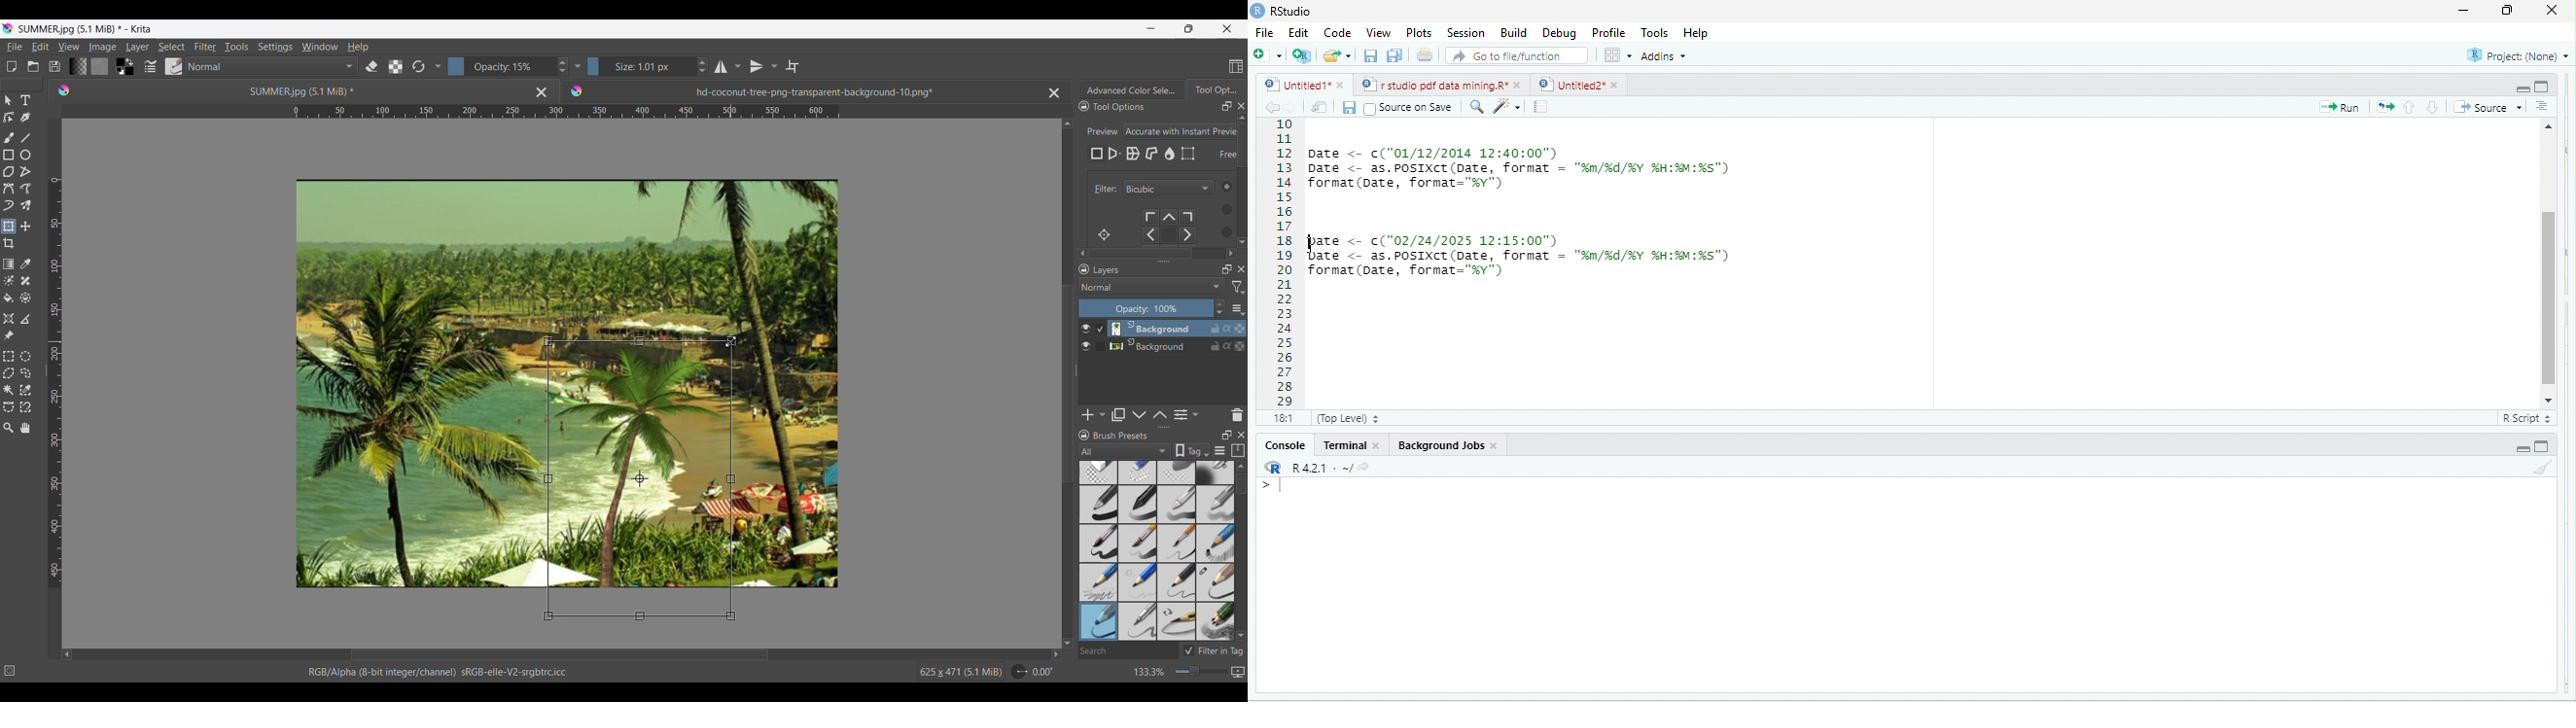  What do you see at coordinates (1192, 450) in the screenshot?
I see `Show the tag box options` at bounding box center [1192, 450].